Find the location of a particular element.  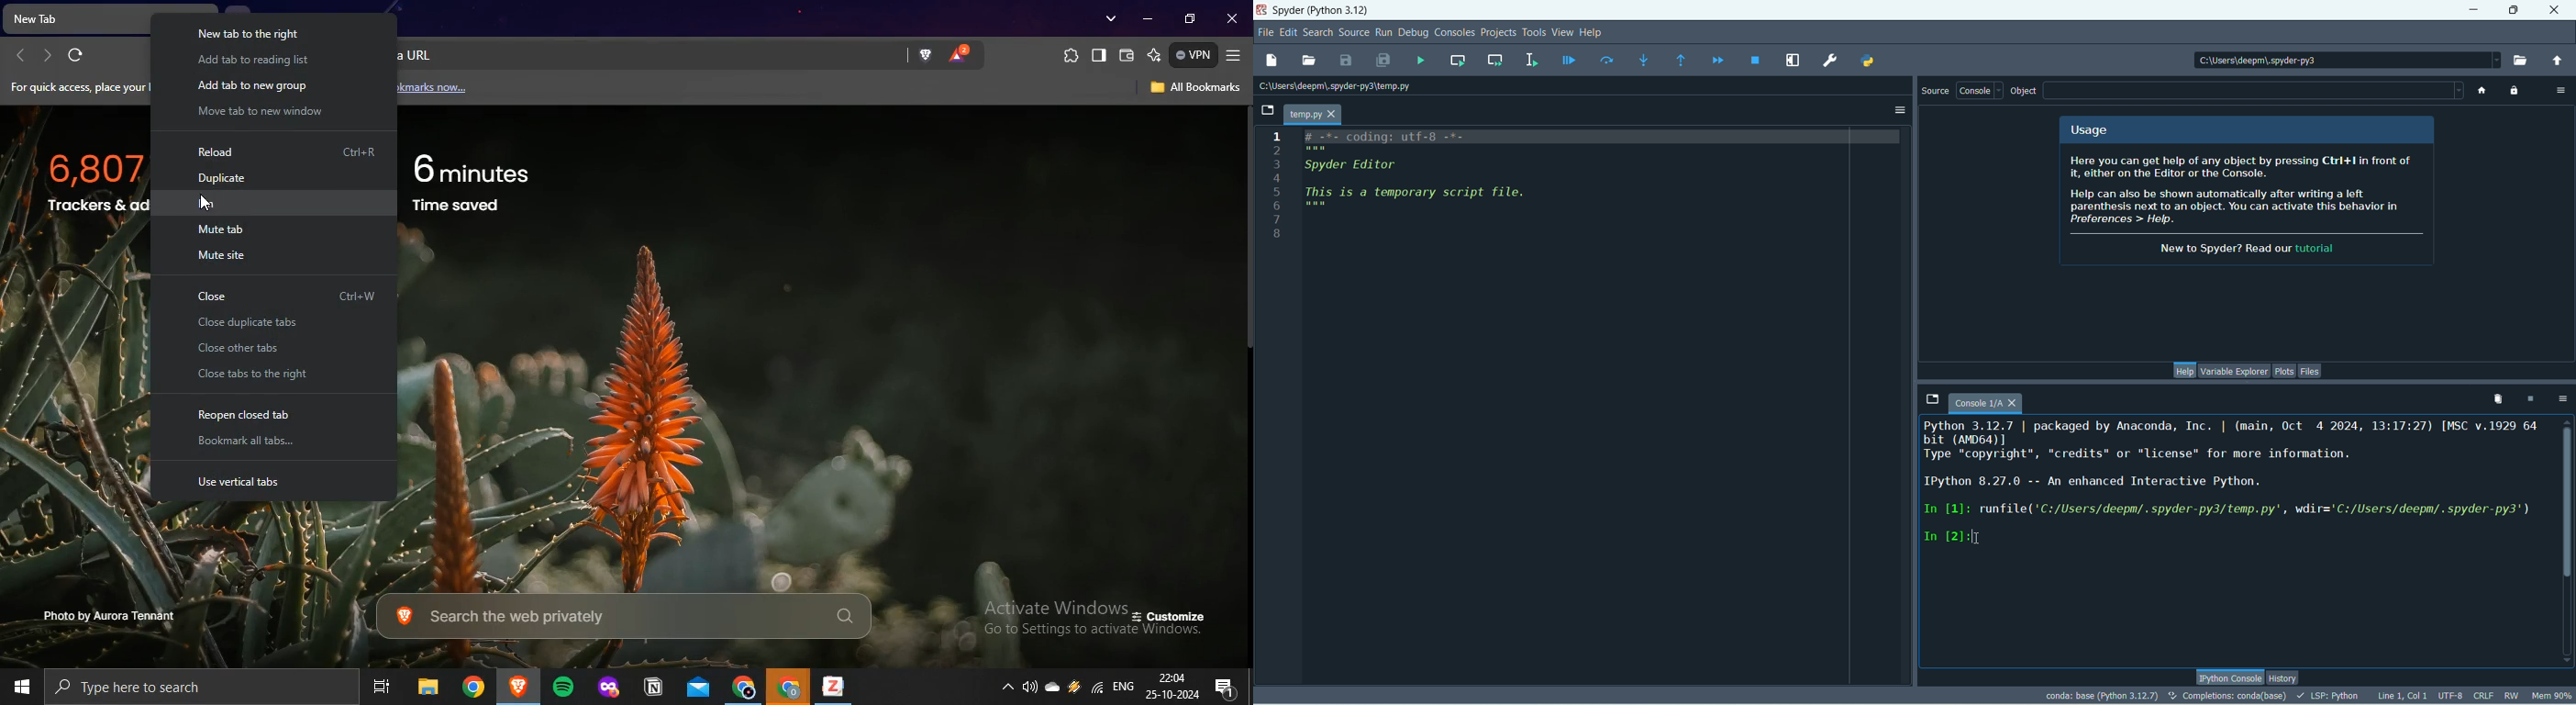

projects is located at coordinates (1496, 34).